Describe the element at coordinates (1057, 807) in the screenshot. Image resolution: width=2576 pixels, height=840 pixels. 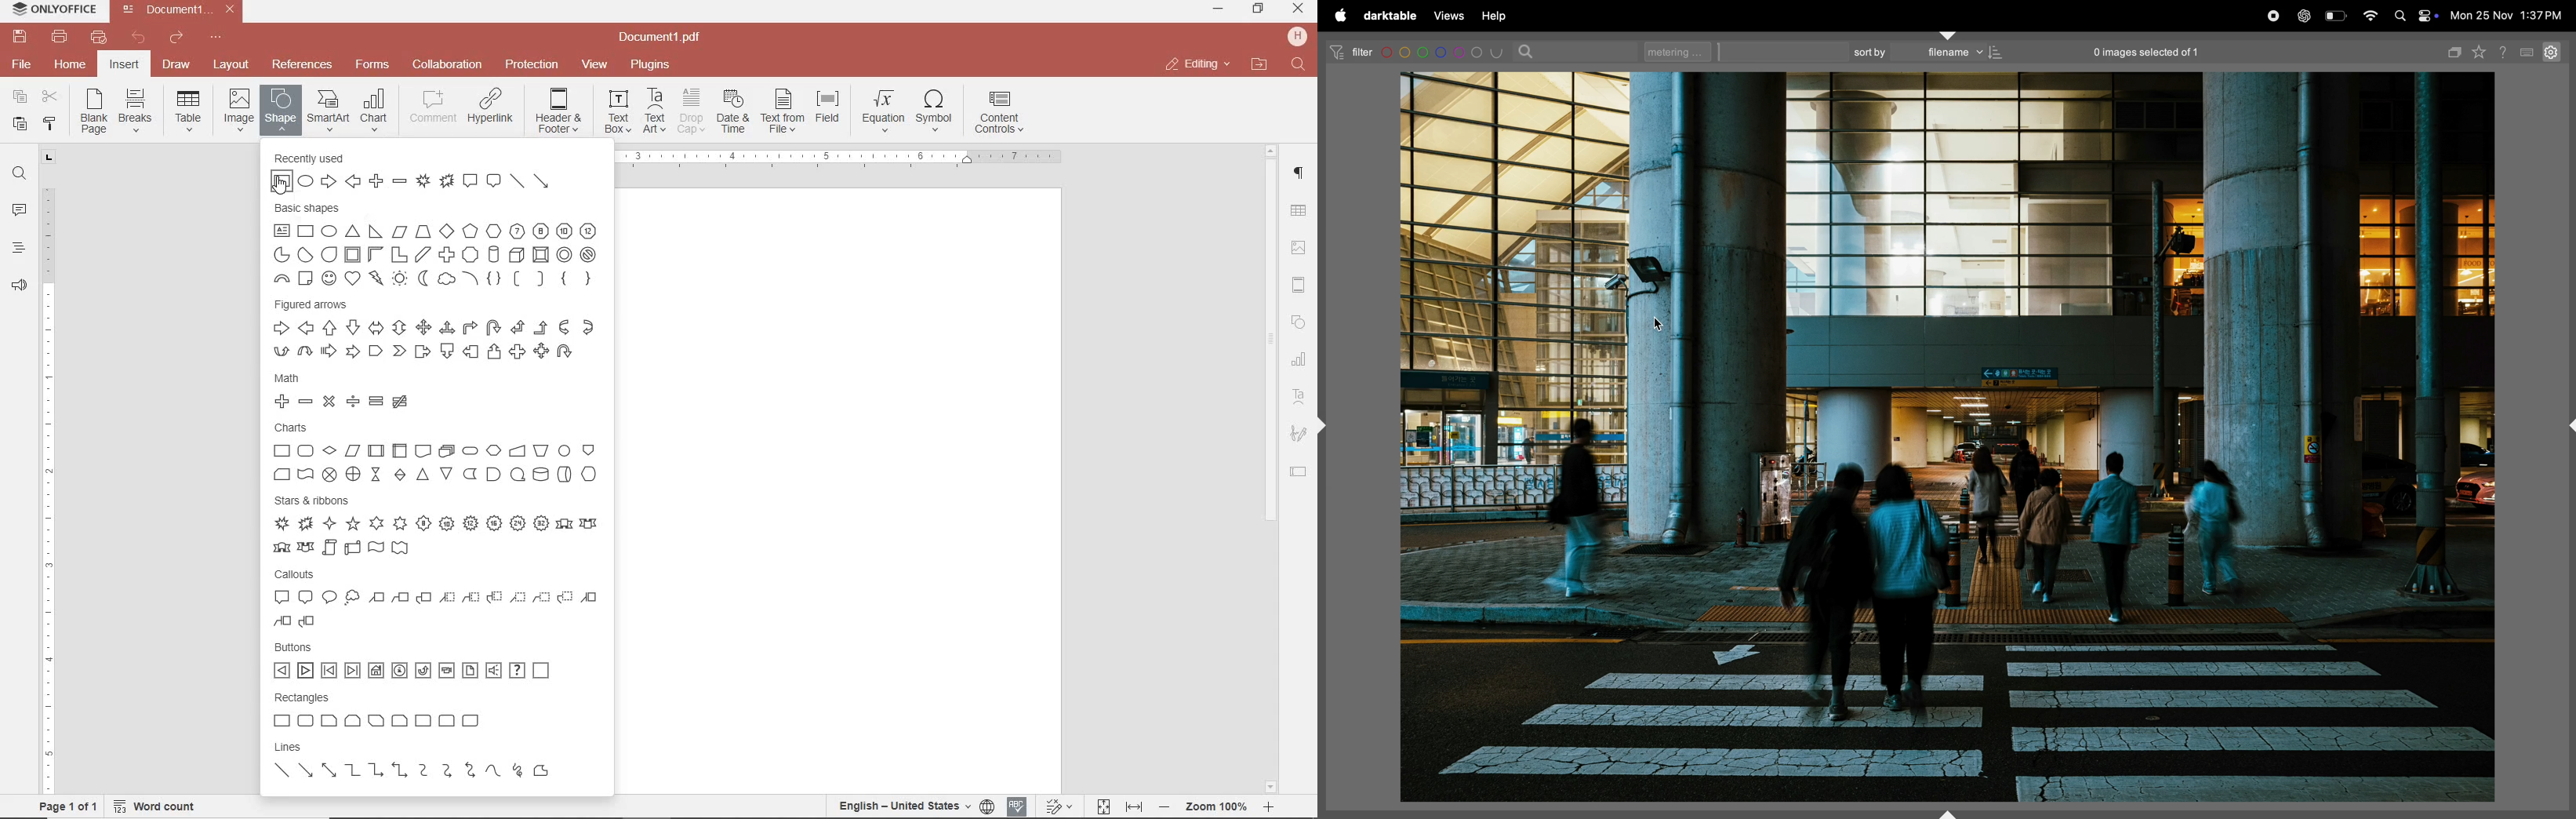
I see `track change` at that location.